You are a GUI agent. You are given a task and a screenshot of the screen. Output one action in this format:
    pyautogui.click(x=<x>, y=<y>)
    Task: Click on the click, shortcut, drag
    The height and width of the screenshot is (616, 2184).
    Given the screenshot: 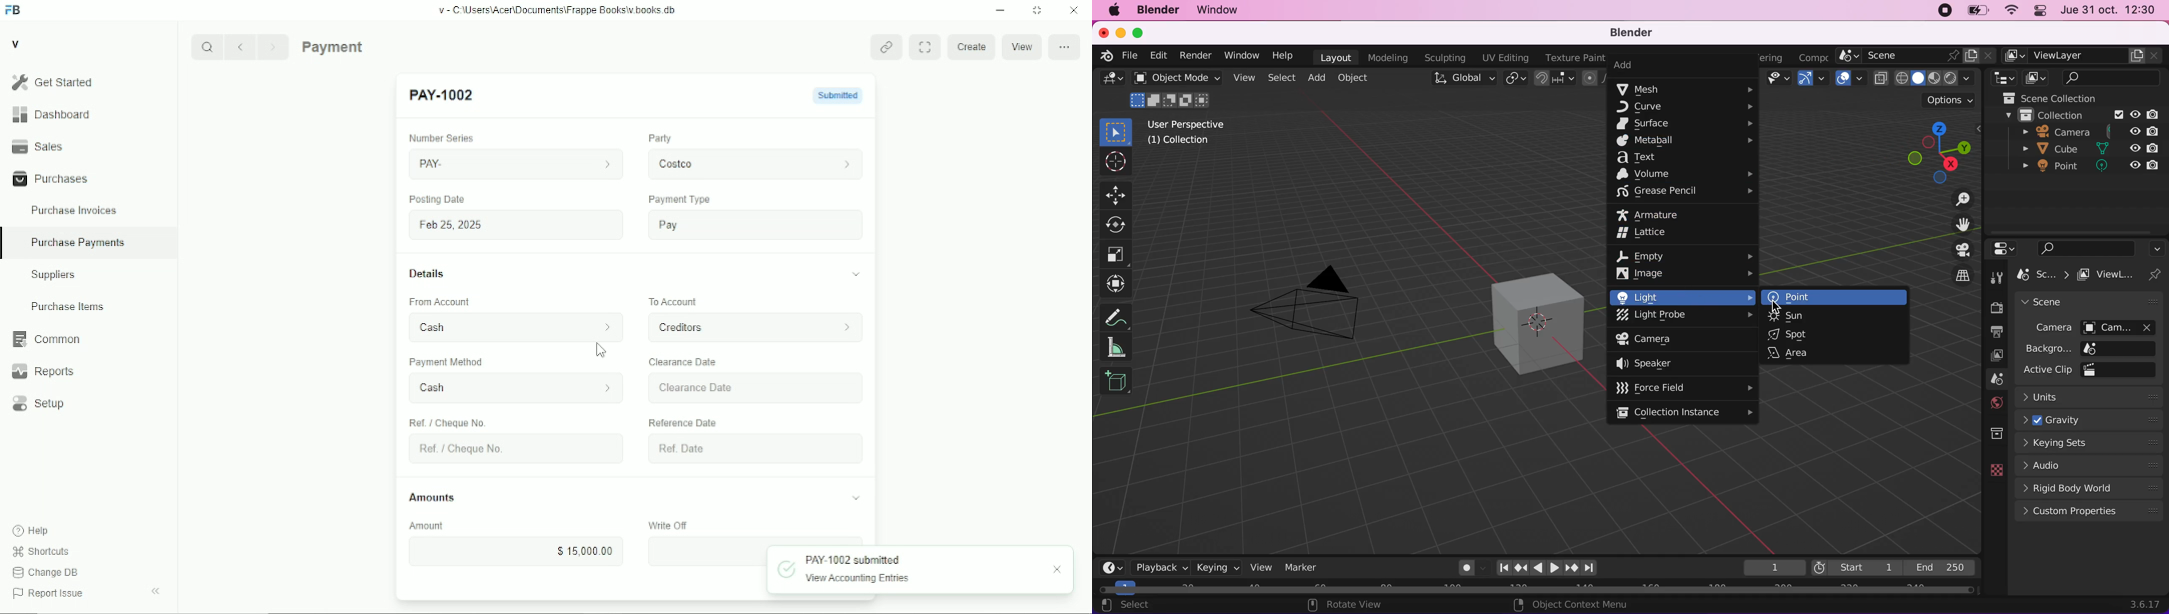 What is the action you would take?
    pyautogui.click(x=1939, y=152)
    